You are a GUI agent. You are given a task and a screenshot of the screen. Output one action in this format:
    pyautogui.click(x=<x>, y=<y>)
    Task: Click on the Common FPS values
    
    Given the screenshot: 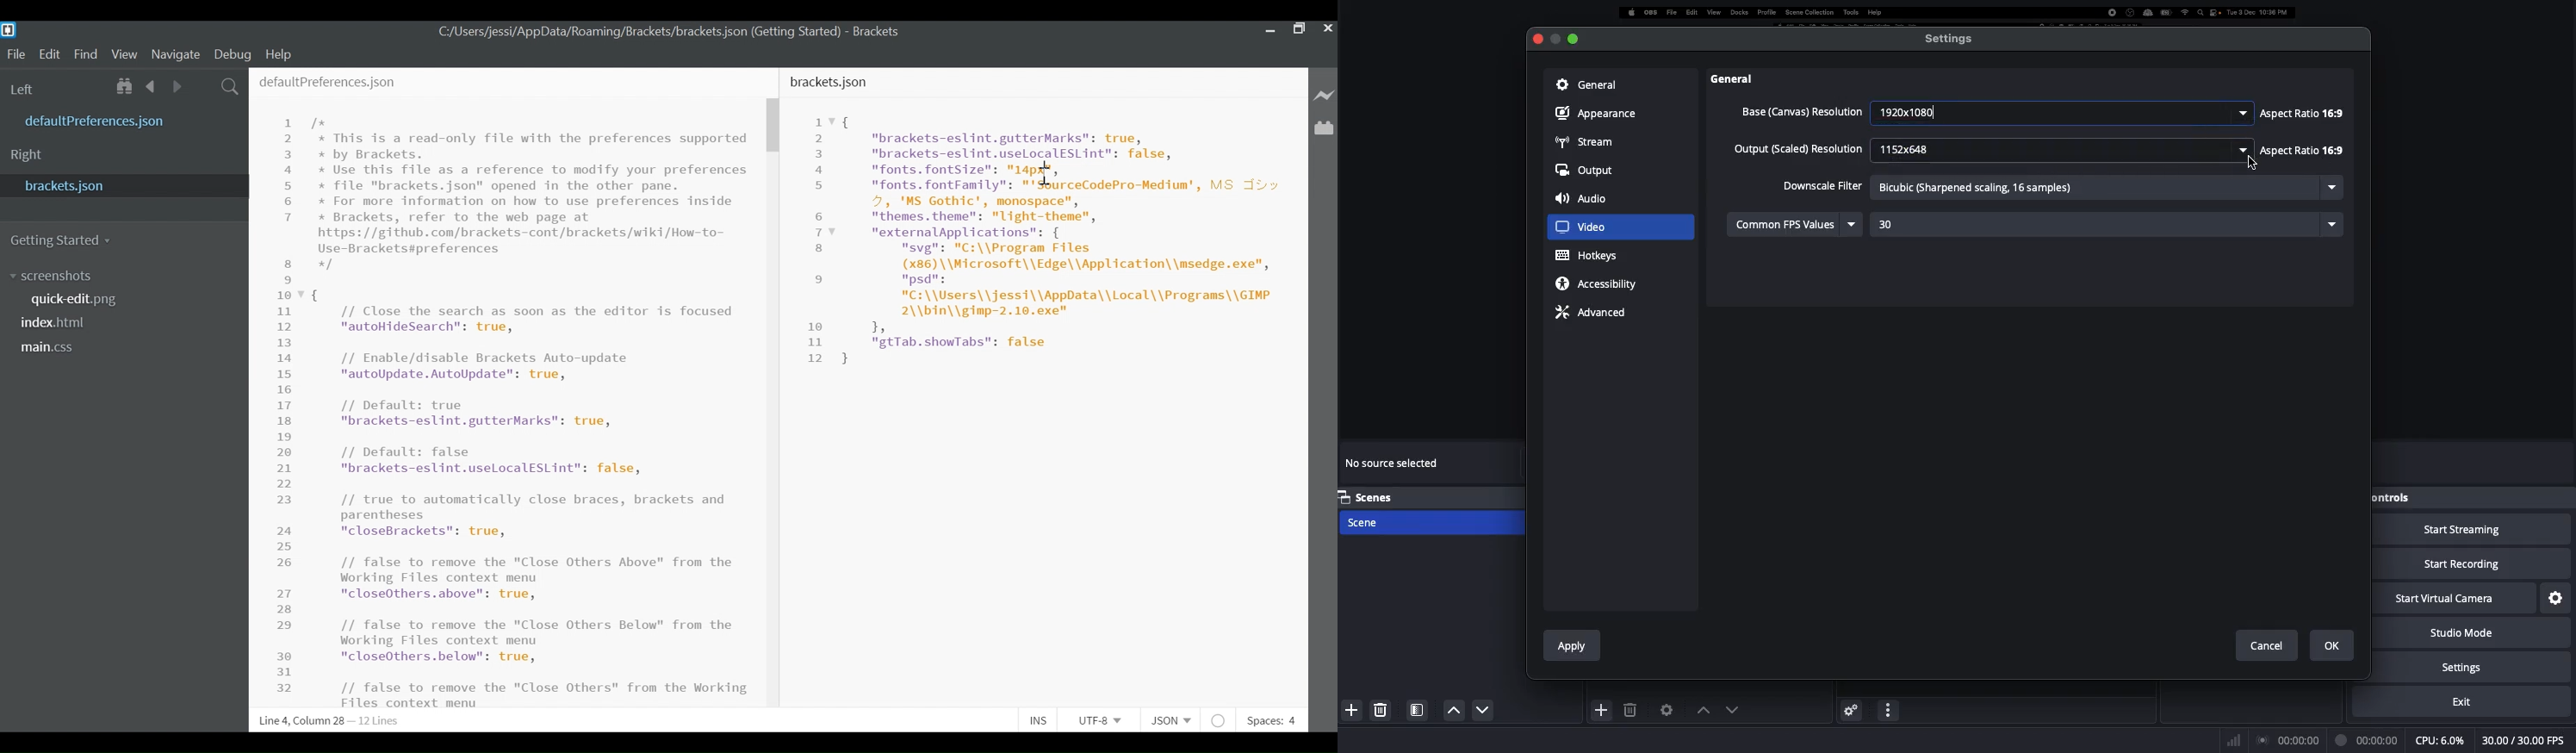 What is the action you would take?
    pyautogui.click(x=1797, y=223)
    